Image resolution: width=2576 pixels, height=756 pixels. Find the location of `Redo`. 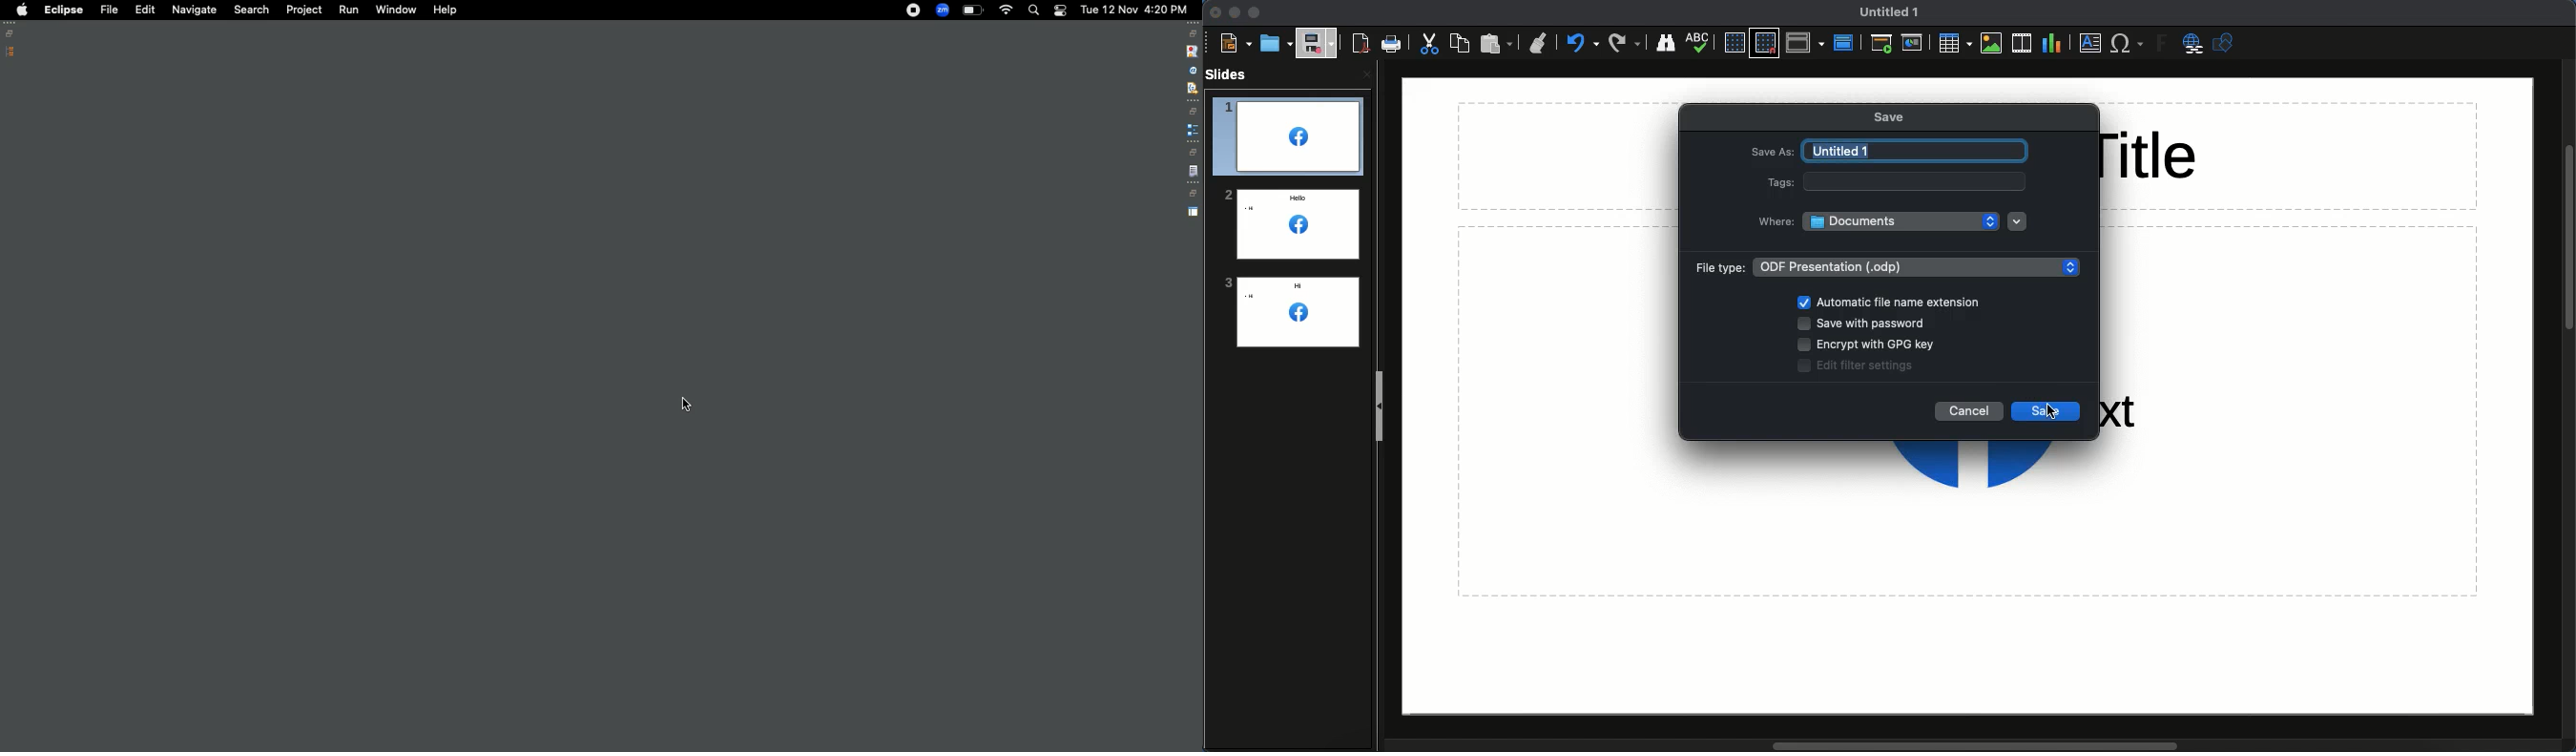

Redo is located at coordinates (1626, 43).